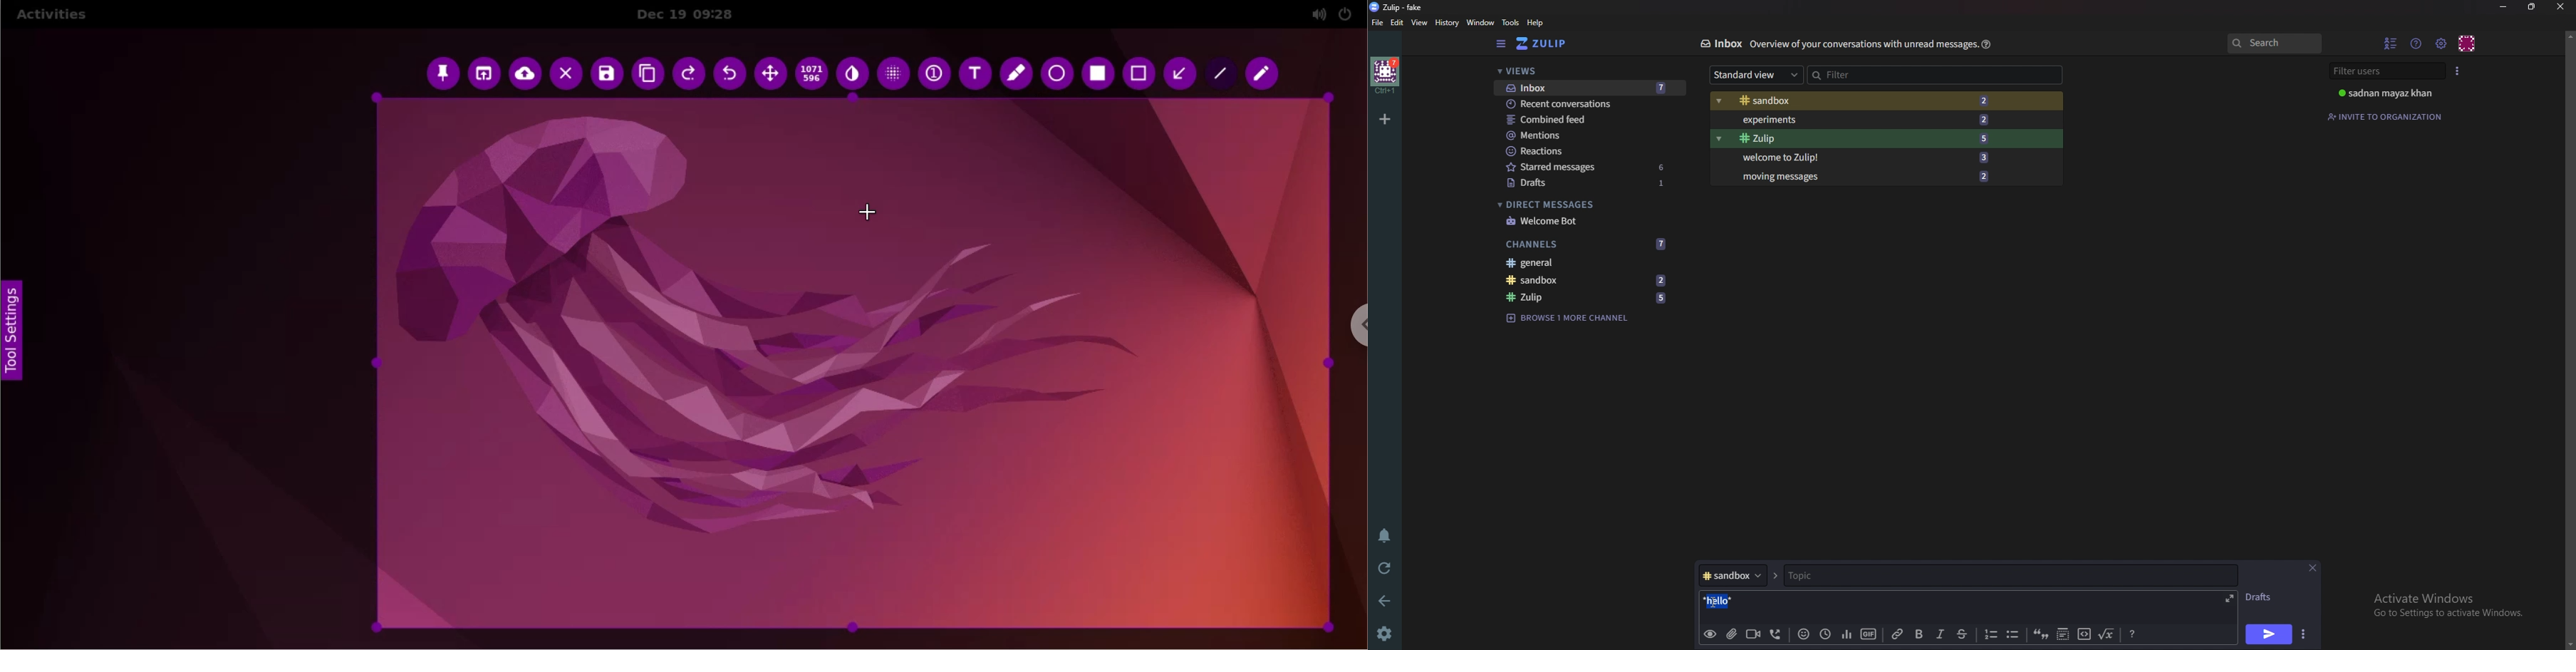  Describe the element at coordinates (1501, 44) in the screenshot. I see `hide side bar` at that location.